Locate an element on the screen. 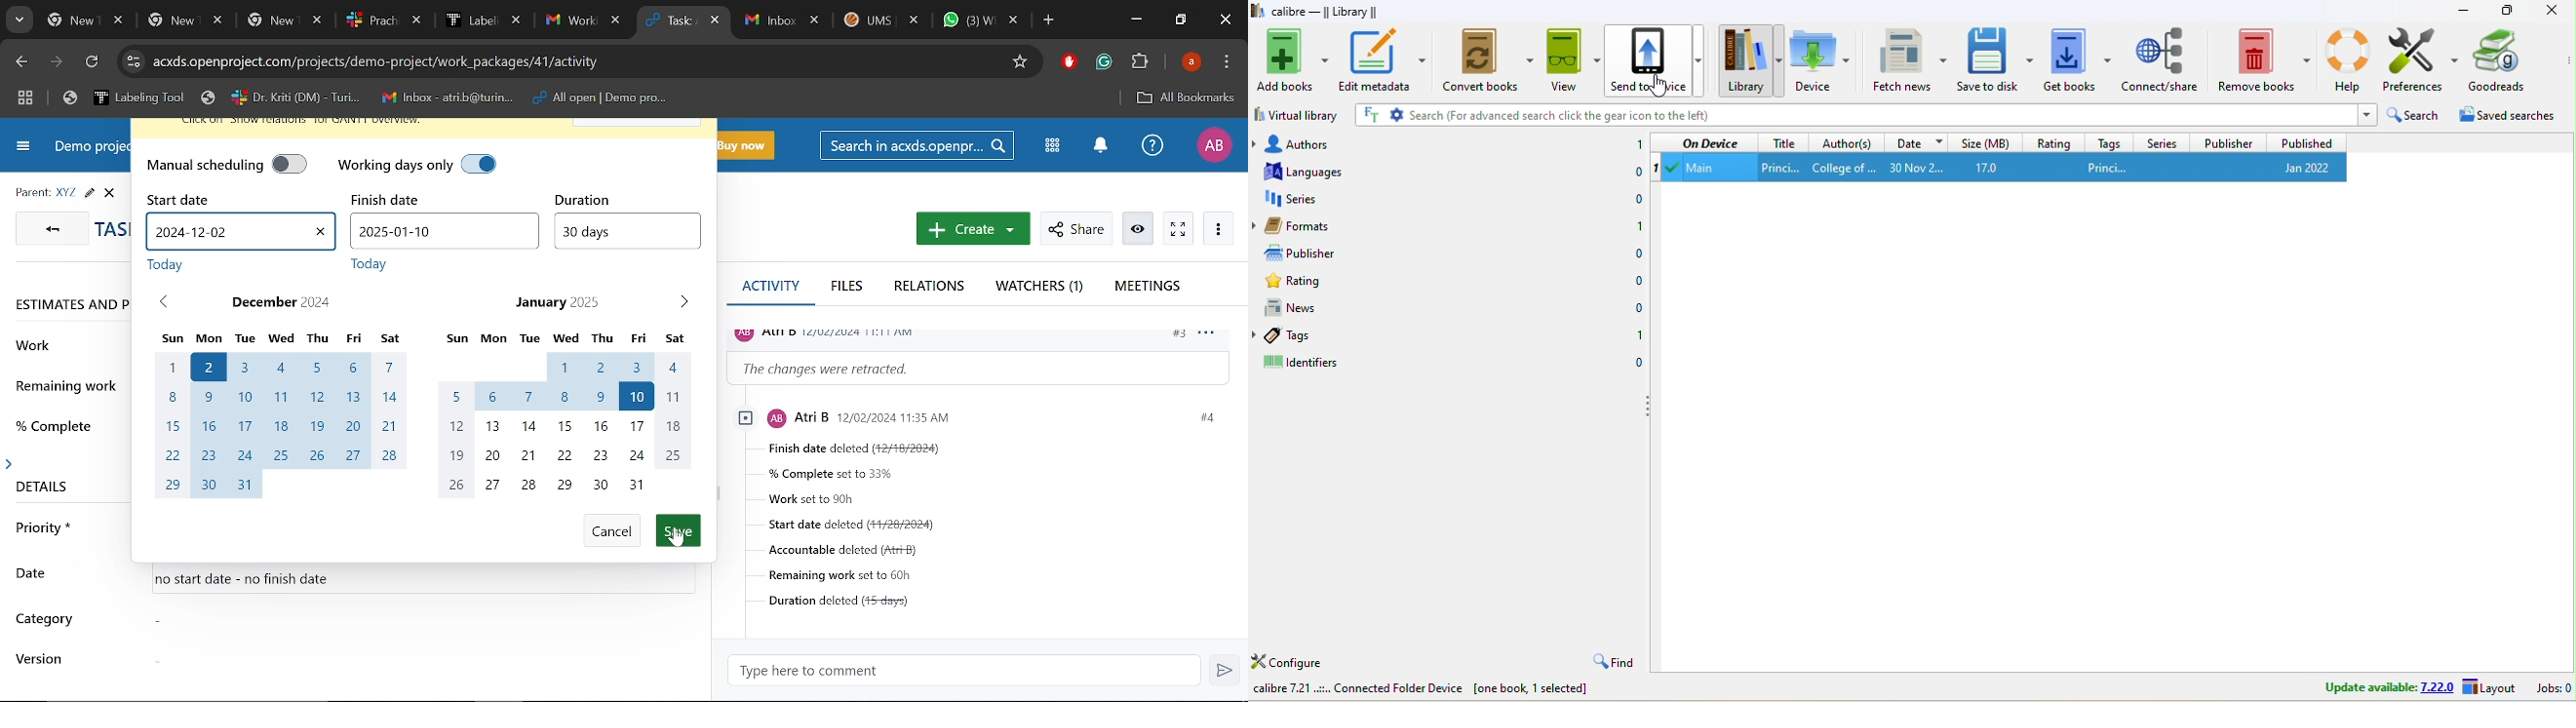 Image resolution: width=2576 pixels, height=728 pixels. device is located at coordinates (1820, 62).